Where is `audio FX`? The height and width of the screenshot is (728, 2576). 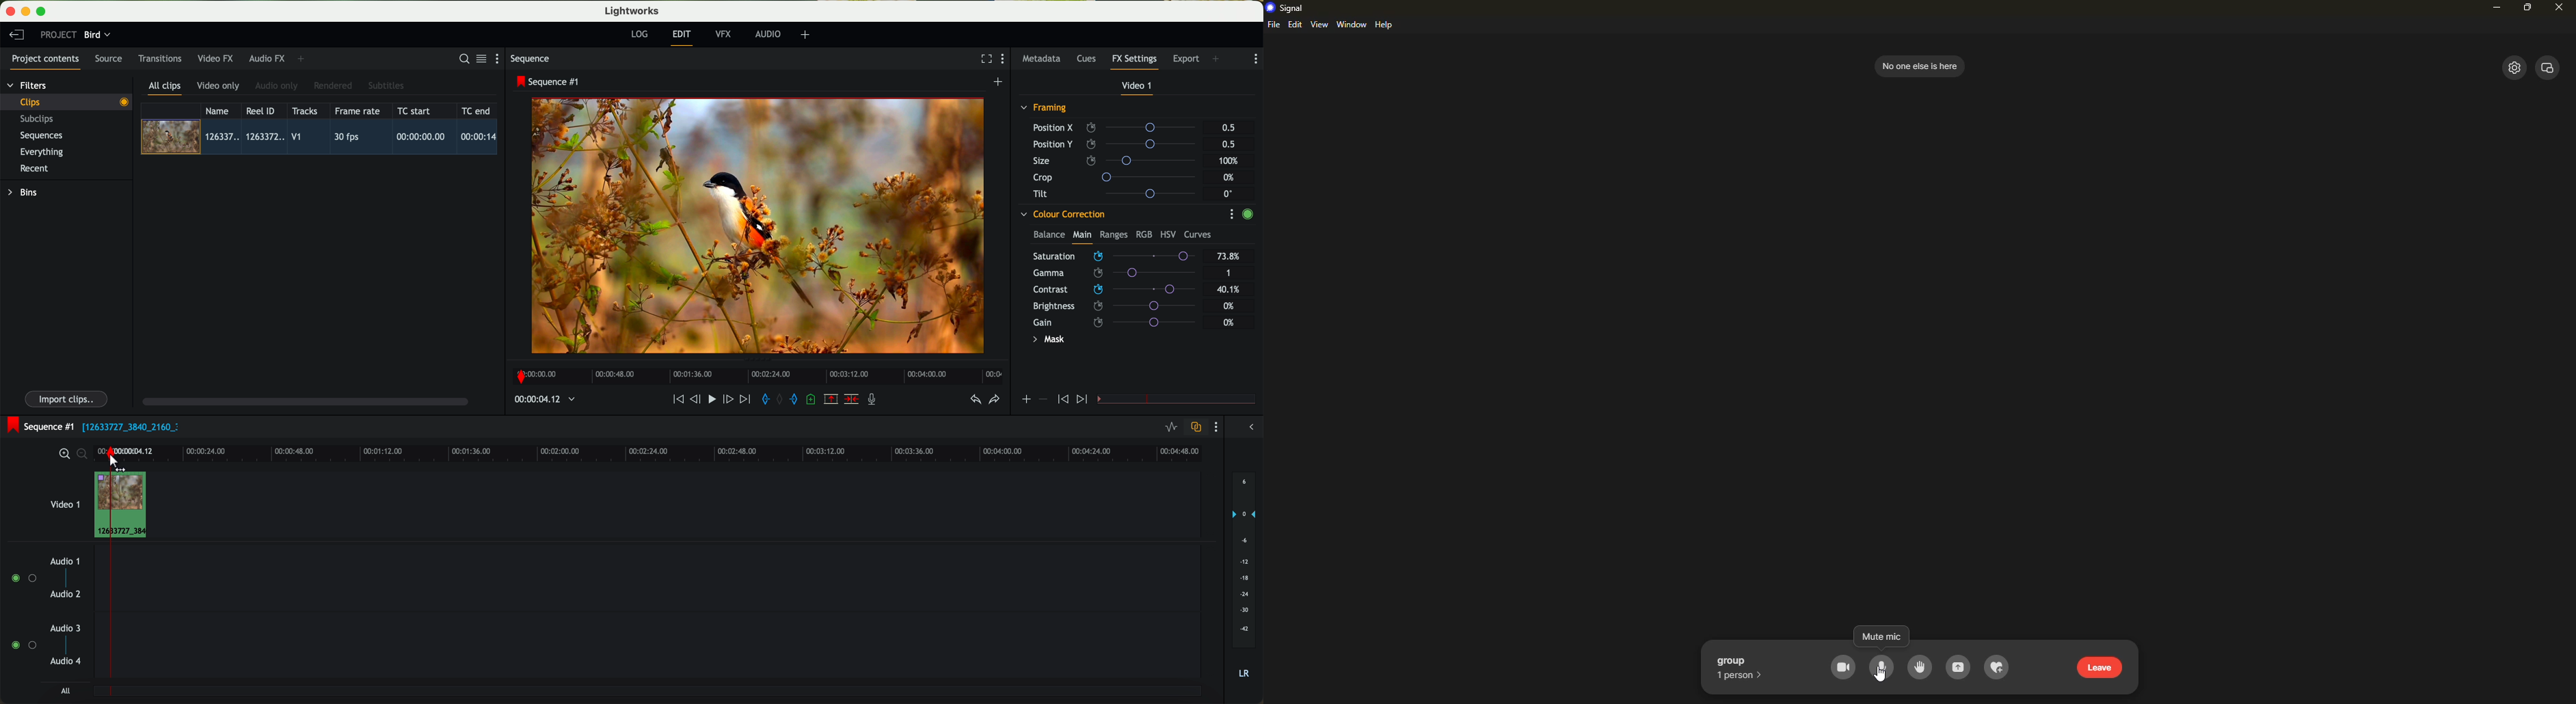 audio FX is located at coordinates (267, 58).